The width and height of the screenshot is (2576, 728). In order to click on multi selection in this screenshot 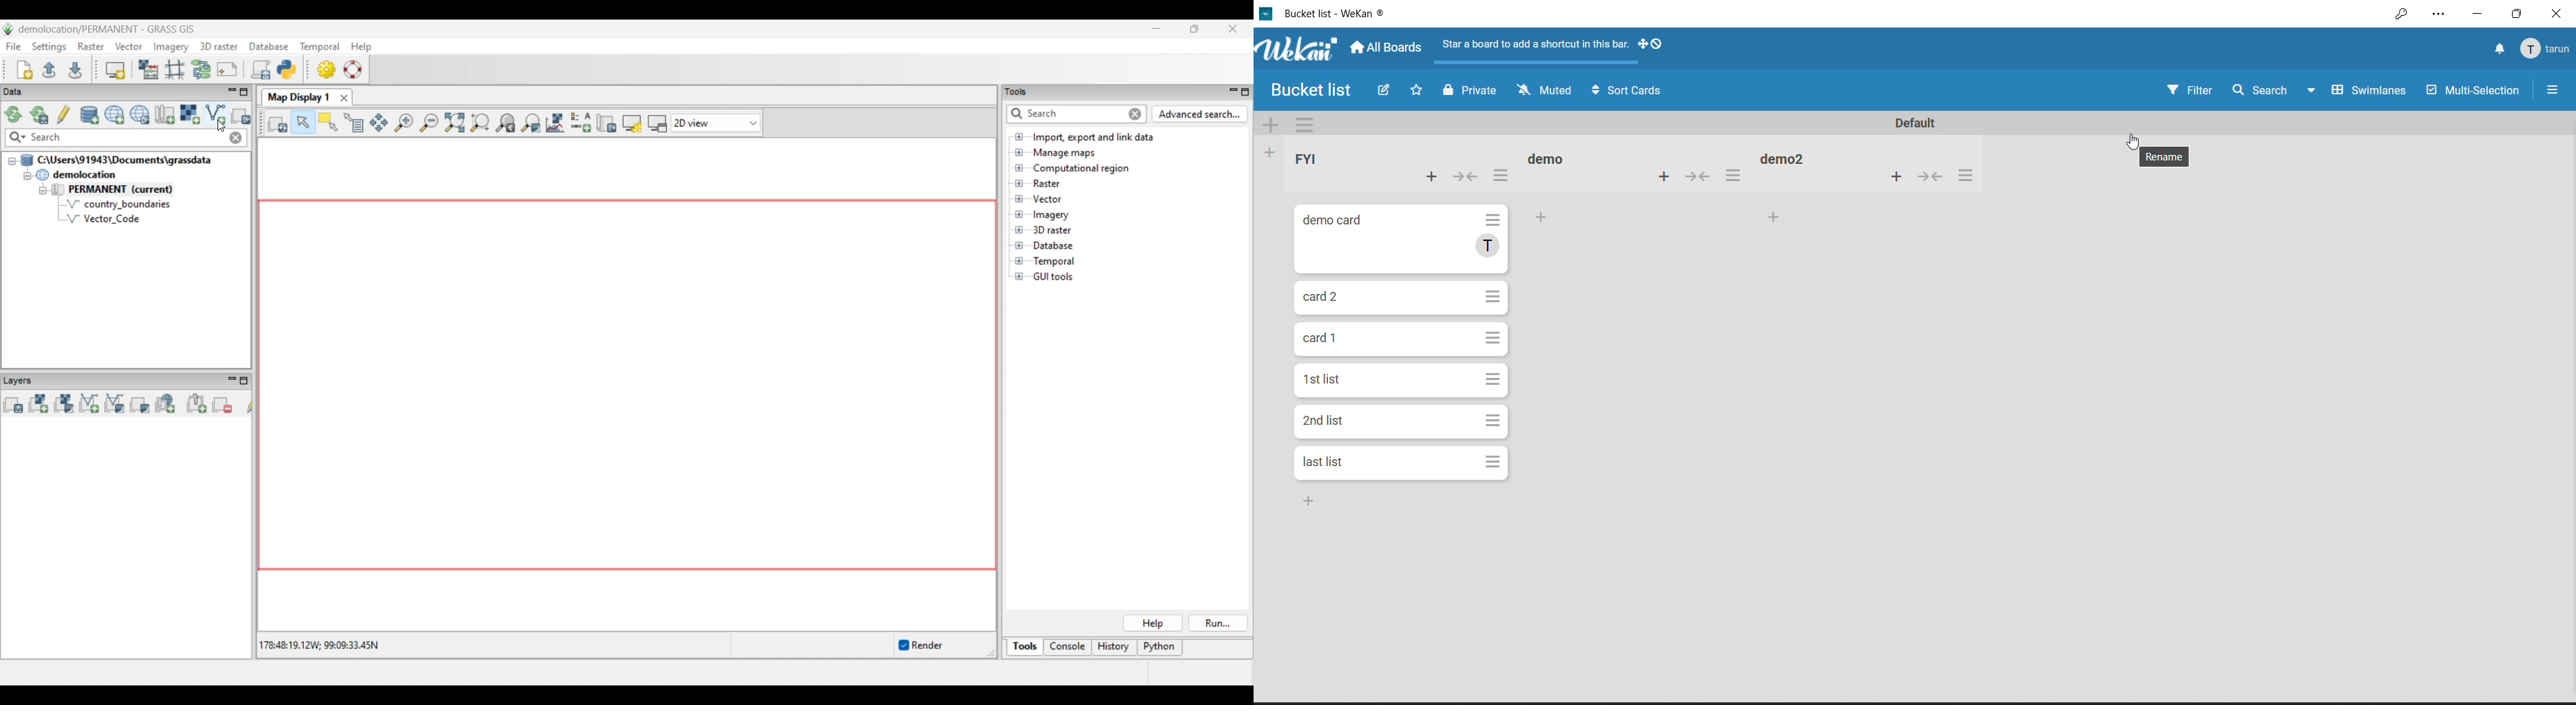, I will do `click(2473, 90)`.